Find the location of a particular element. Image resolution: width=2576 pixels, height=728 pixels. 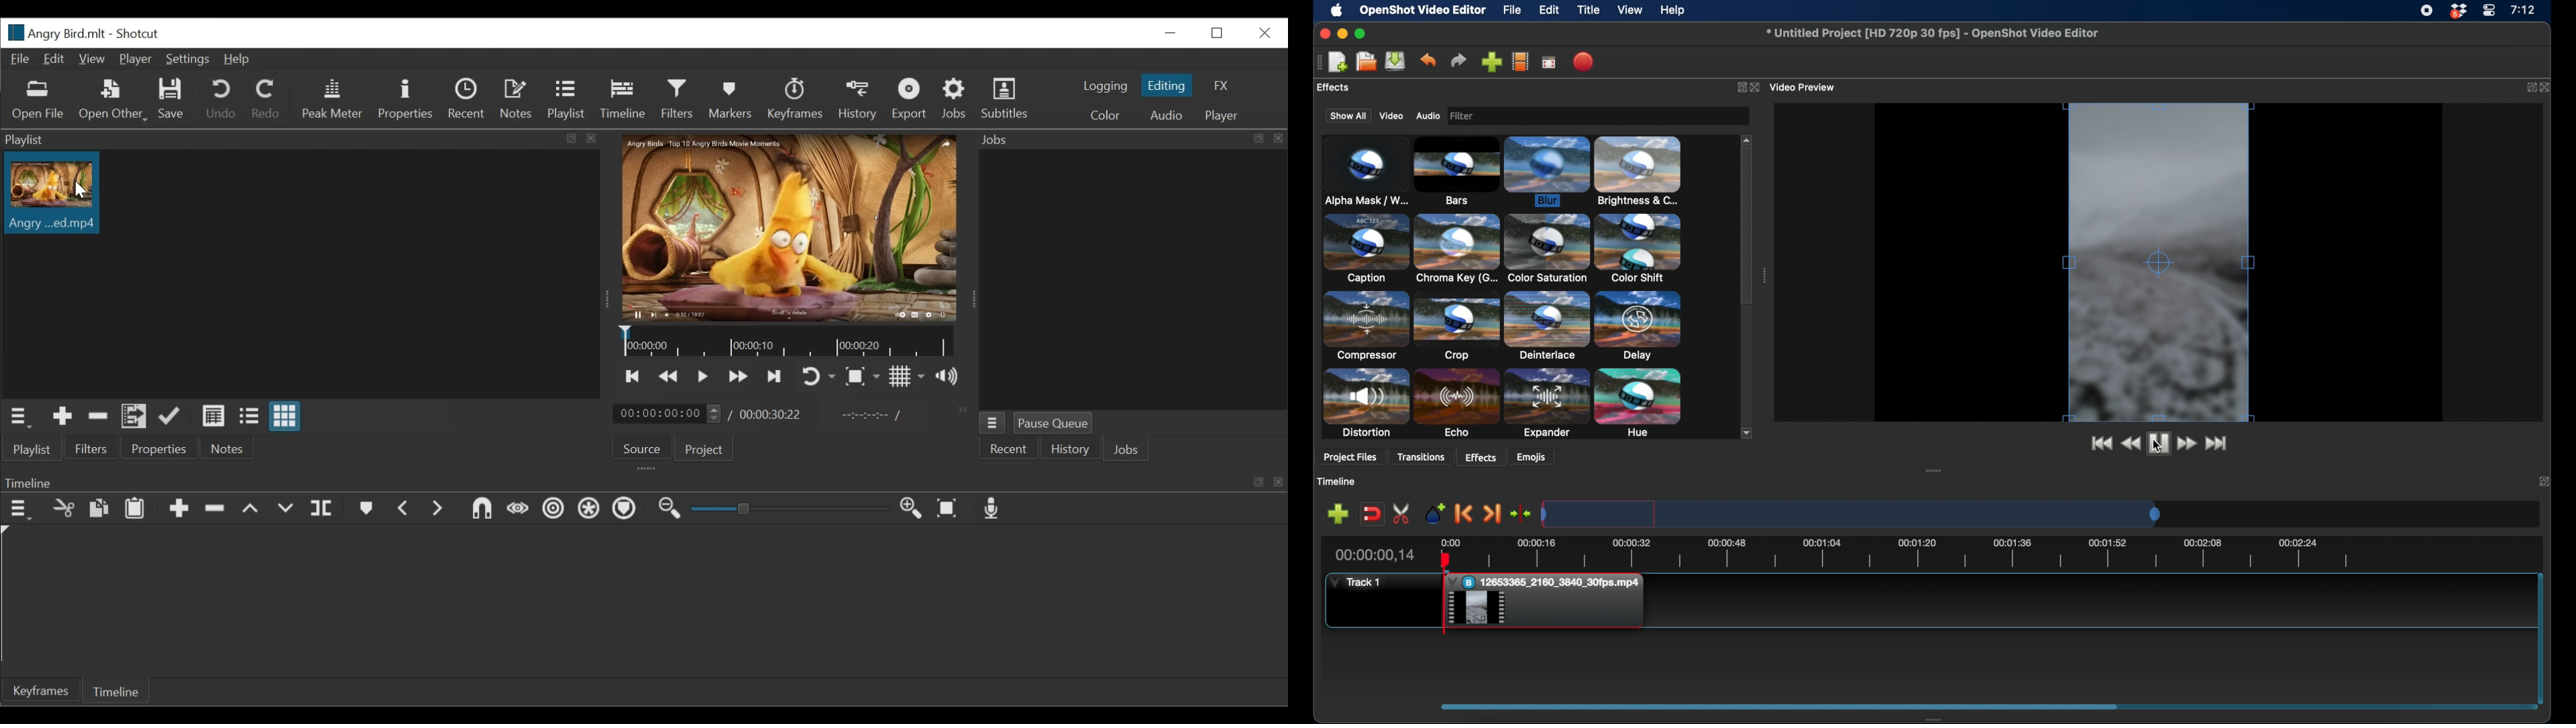

Current duration is located at coordinates (667, 414).